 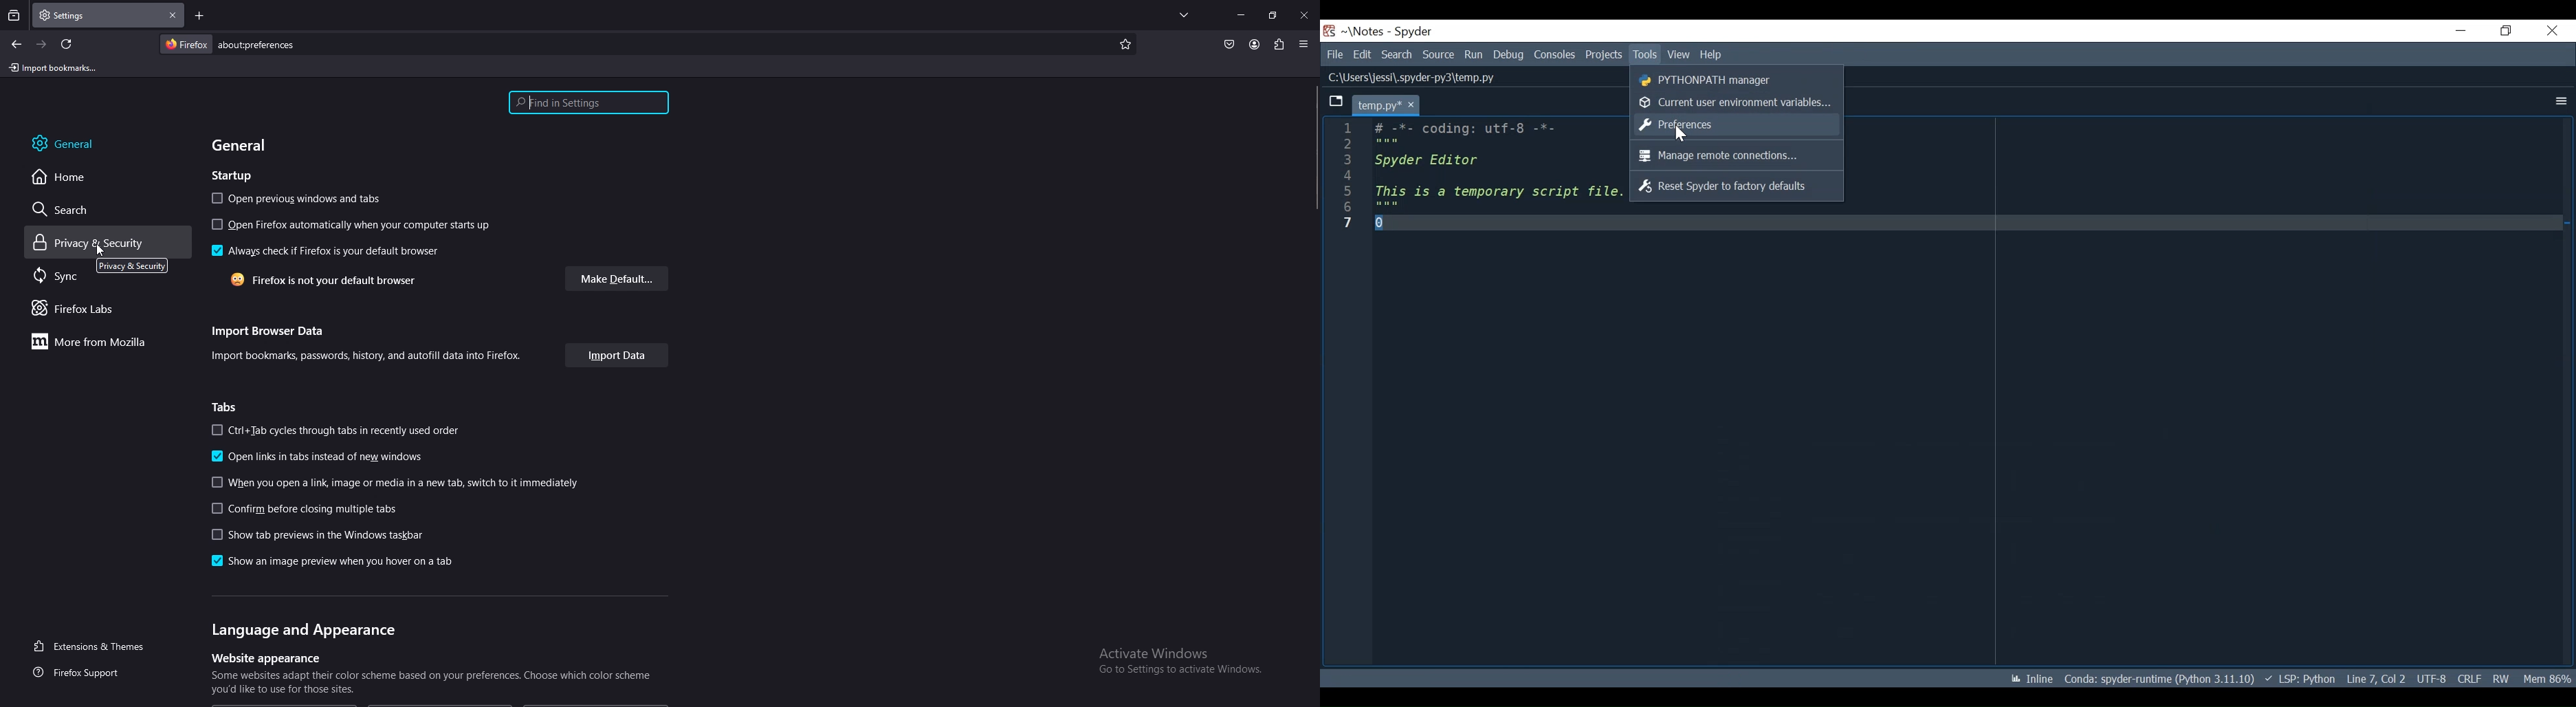 What do you see at coordinates (85, 209) in the screenshot?
I see `search` at bounding box center [85, 209].